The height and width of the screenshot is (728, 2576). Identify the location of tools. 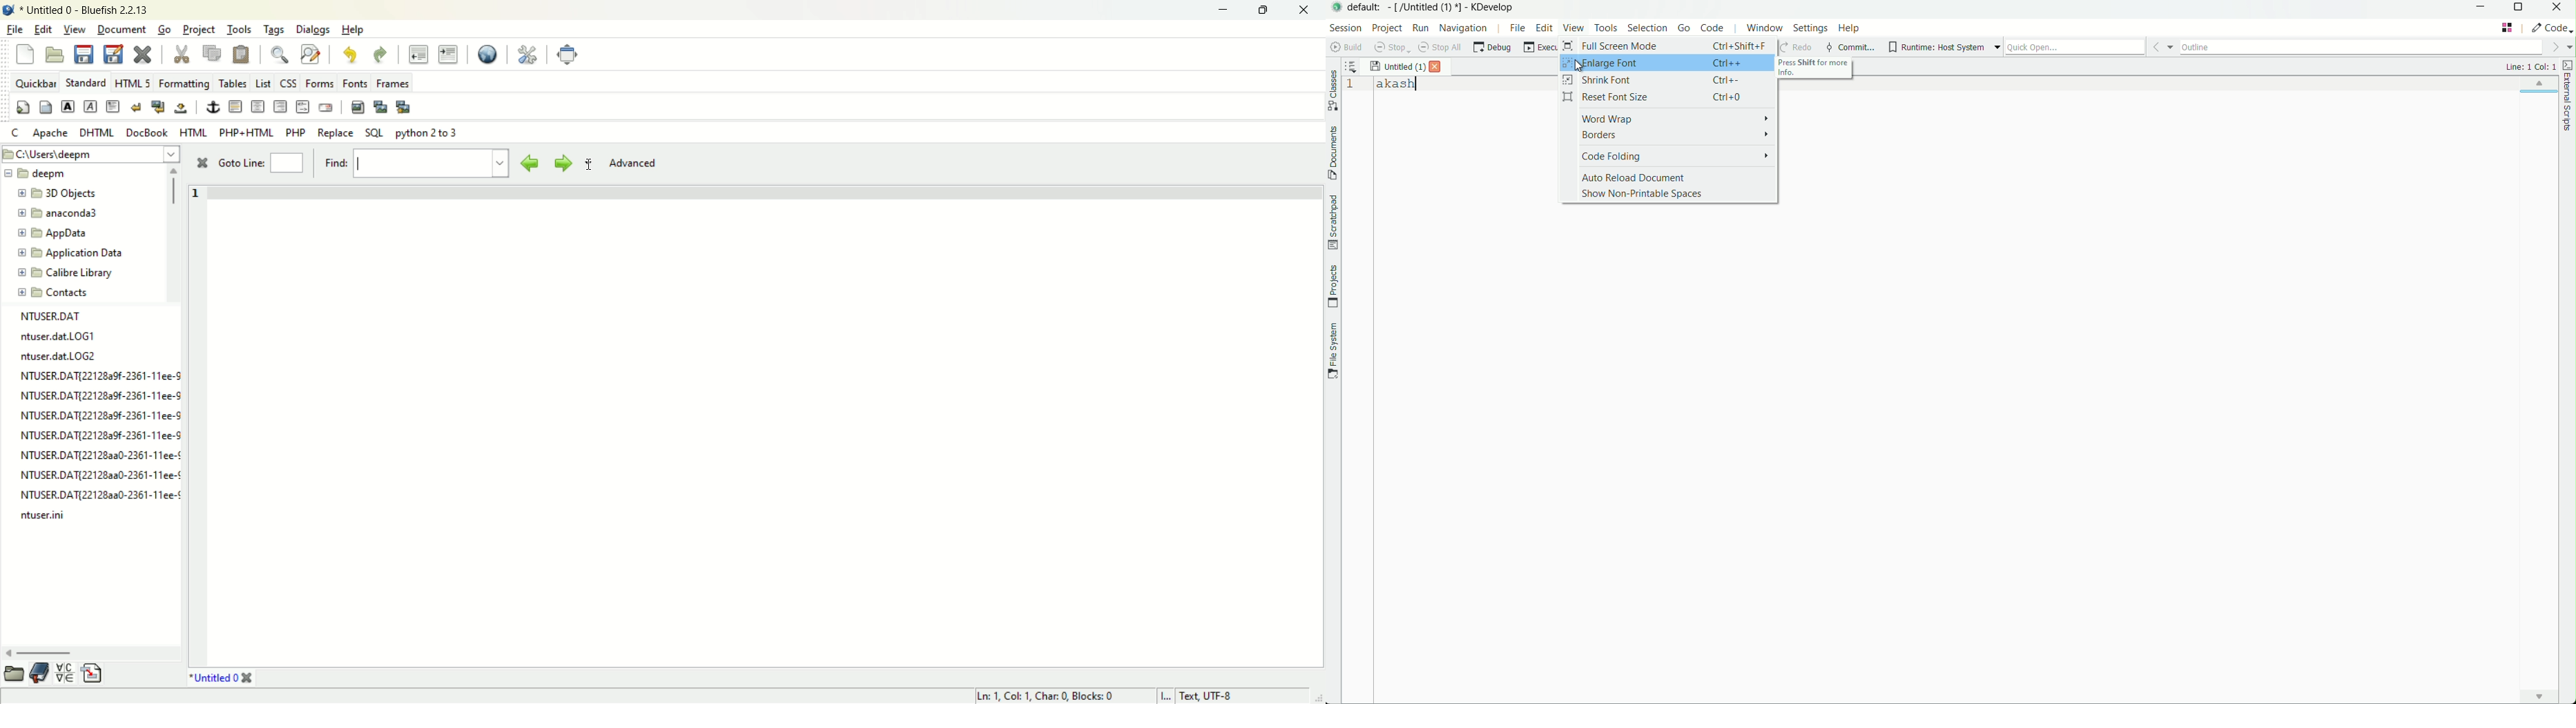
(1607, 27).